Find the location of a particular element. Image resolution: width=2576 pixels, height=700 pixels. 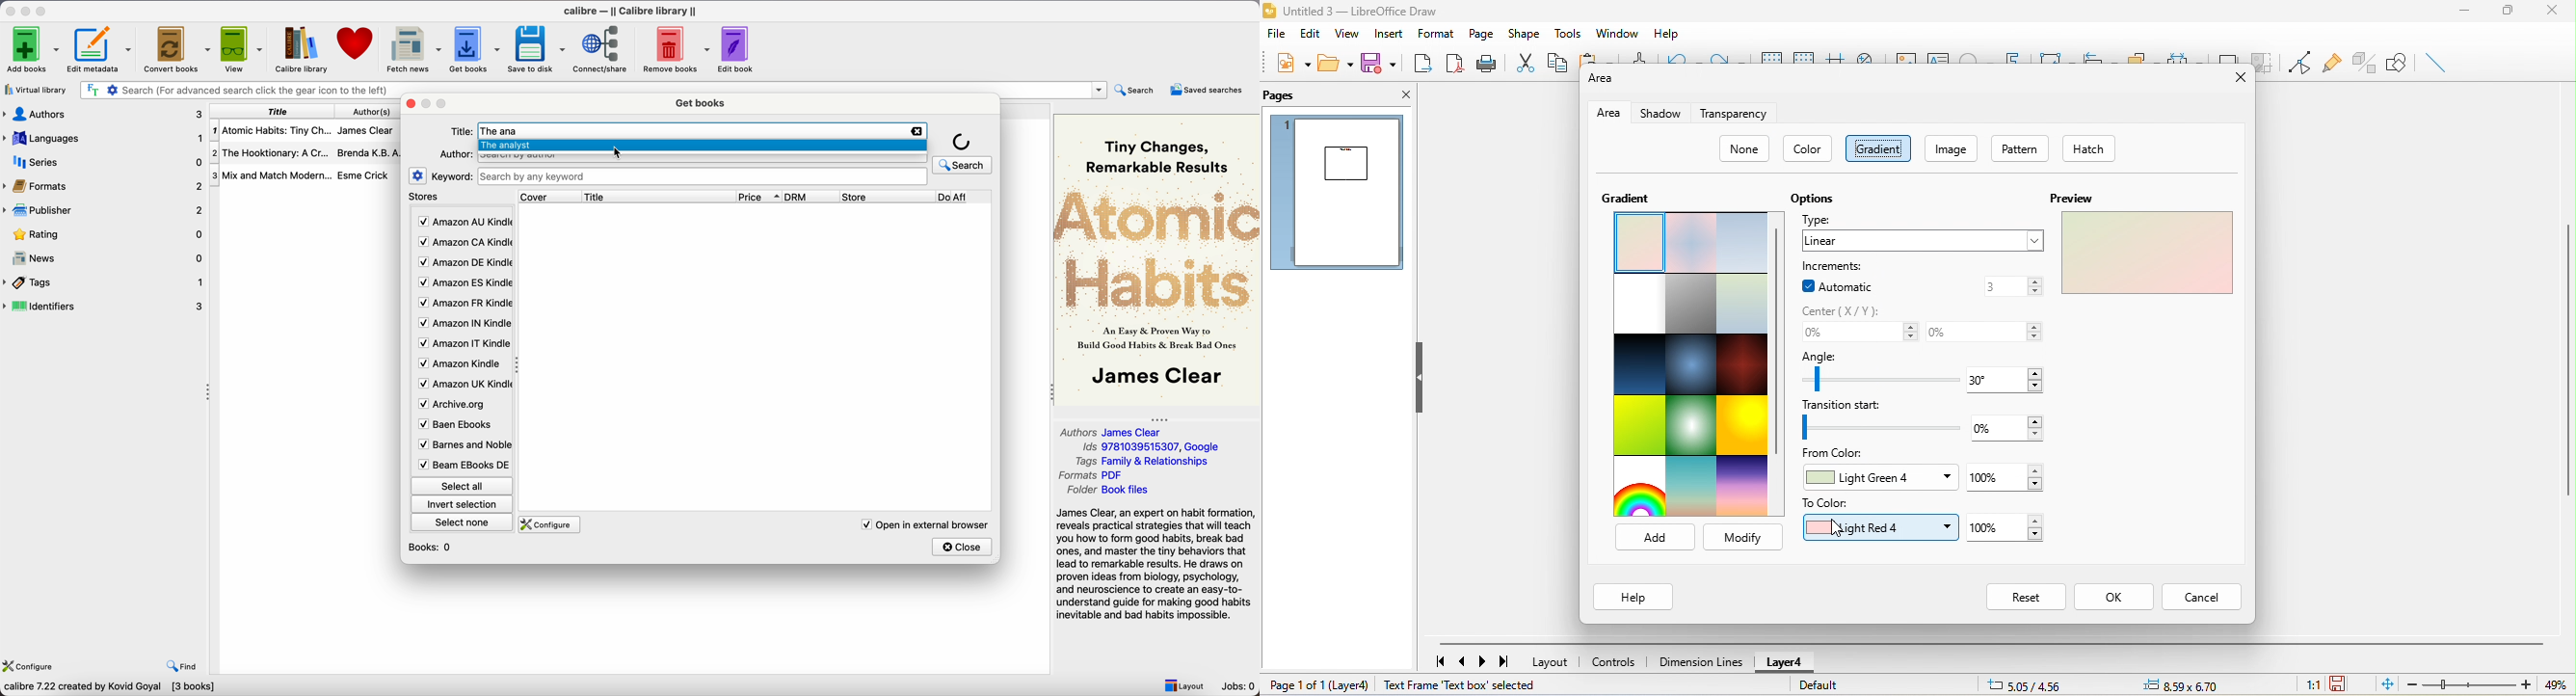

submarine is located at coordinates (1742, 305).